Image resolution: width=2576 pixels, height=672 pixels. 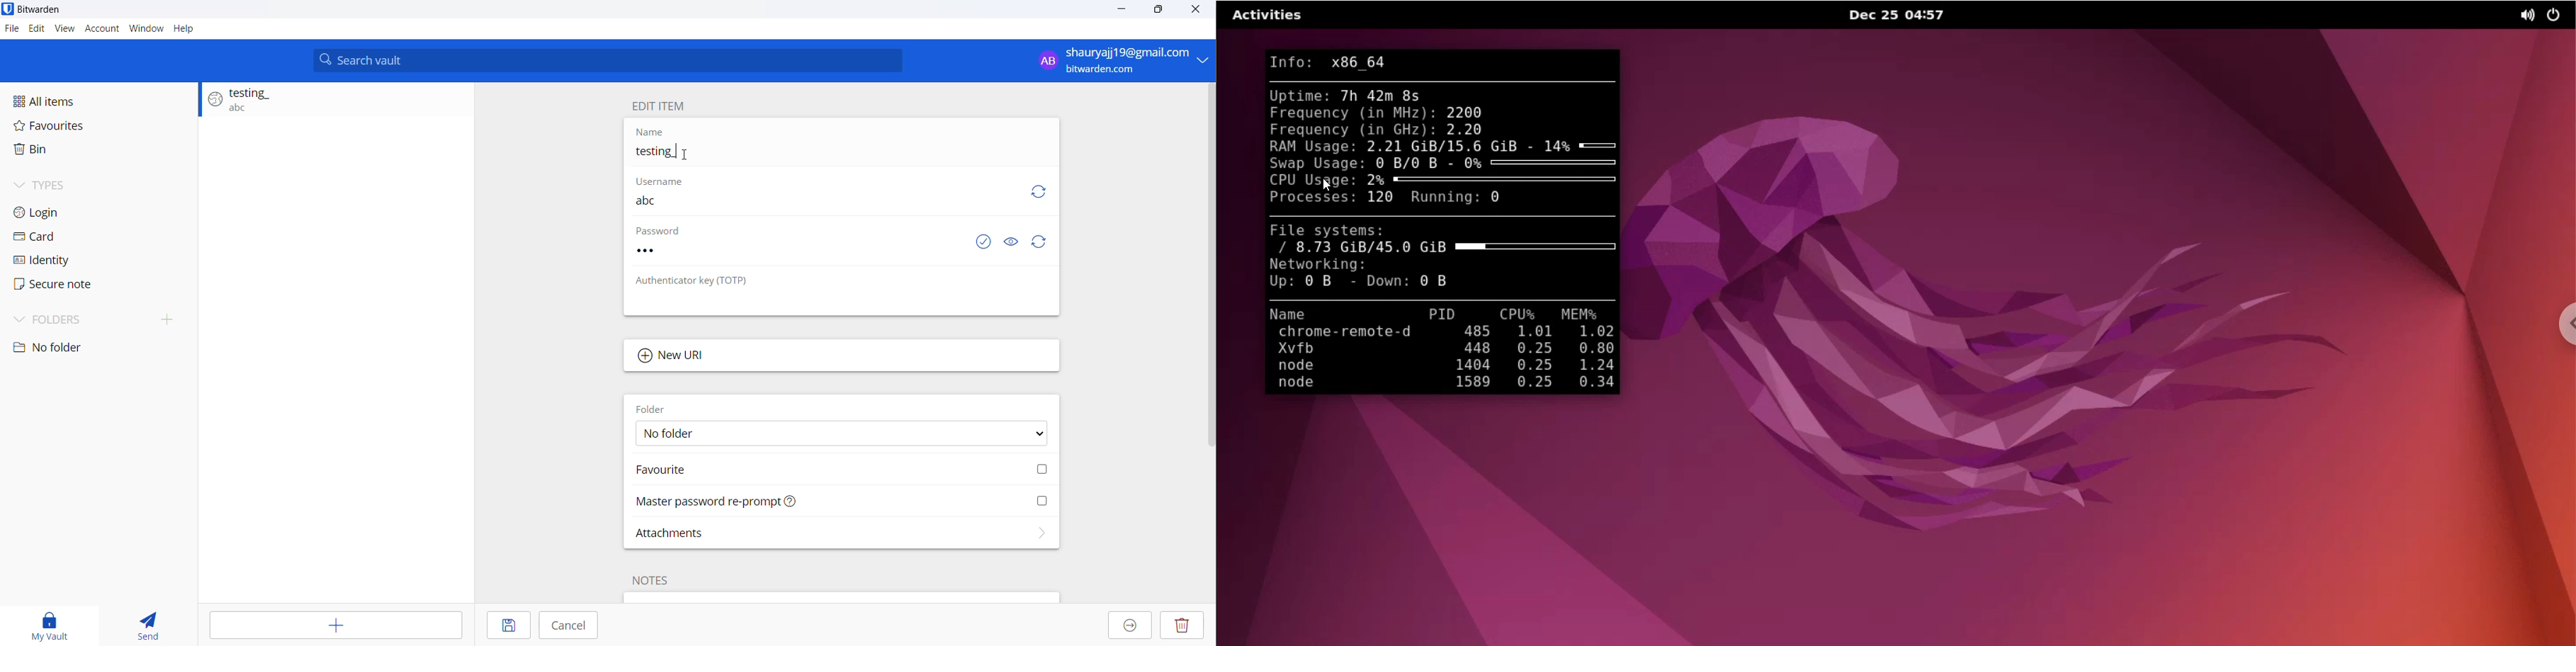 I want to click on Entry name input, so click(x=835, y=153).